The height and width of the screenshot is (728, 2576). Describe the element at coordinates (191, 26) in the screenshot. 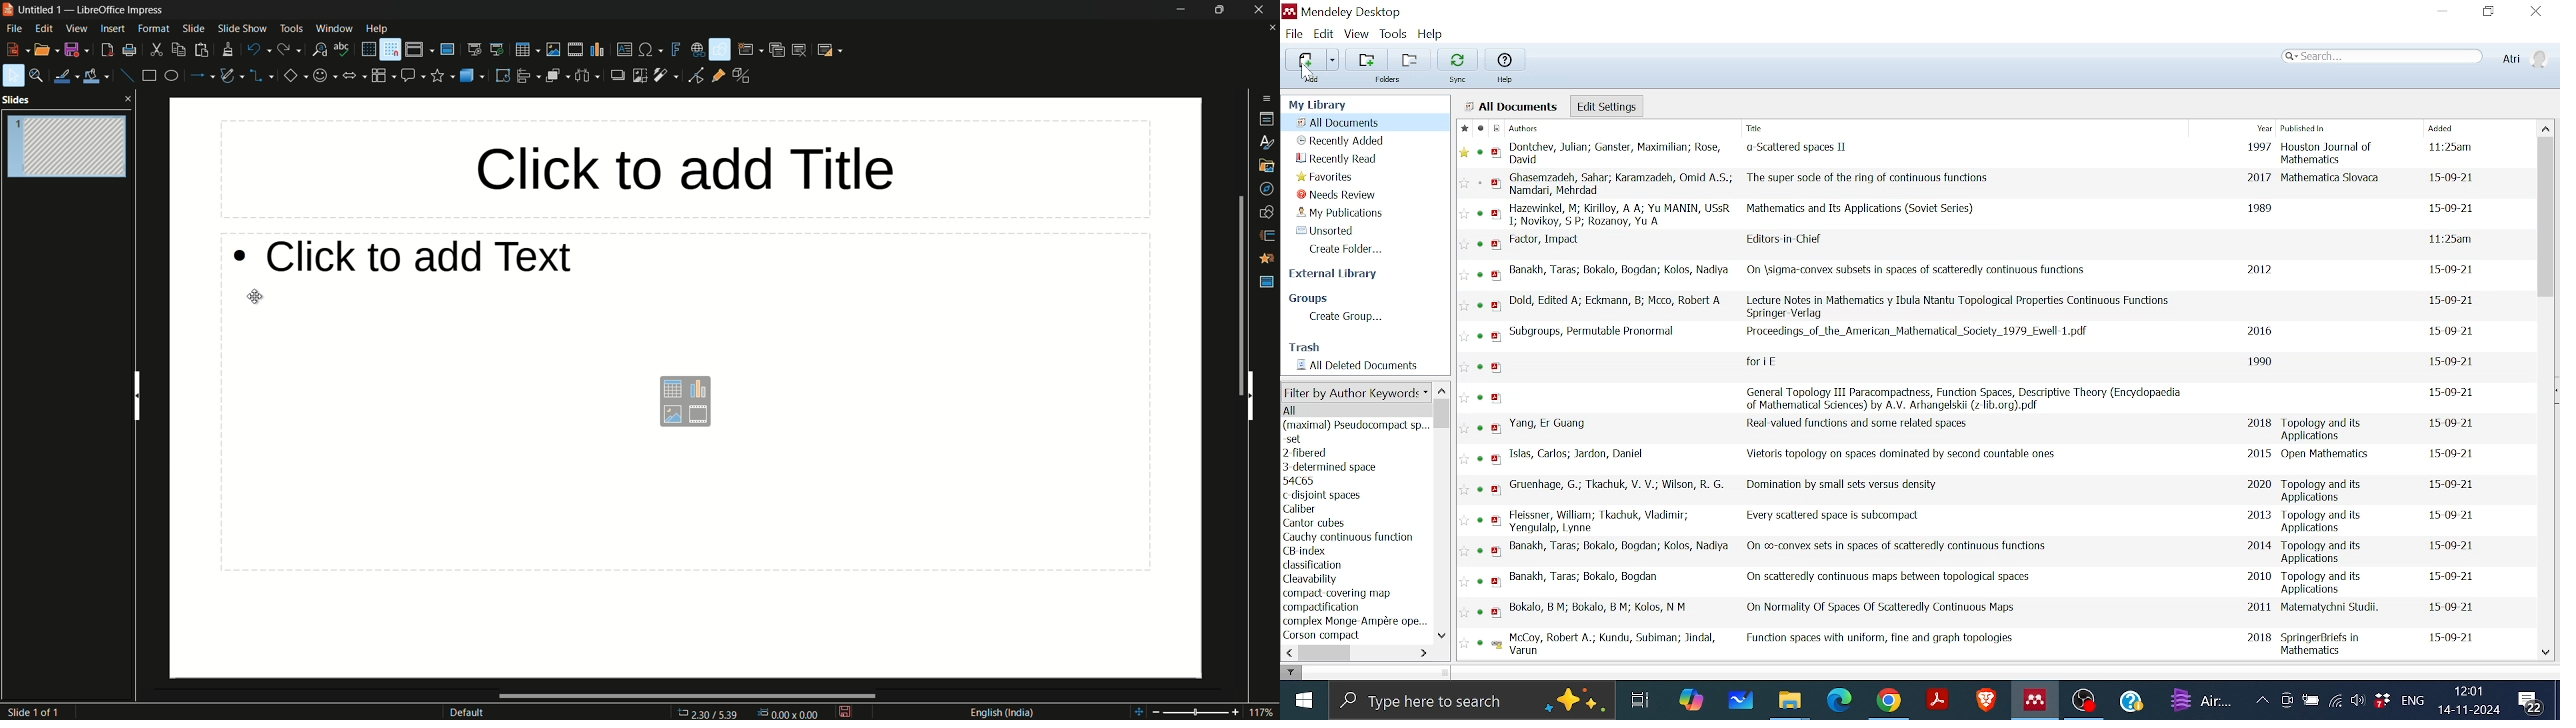

I see `cursor` at that location.